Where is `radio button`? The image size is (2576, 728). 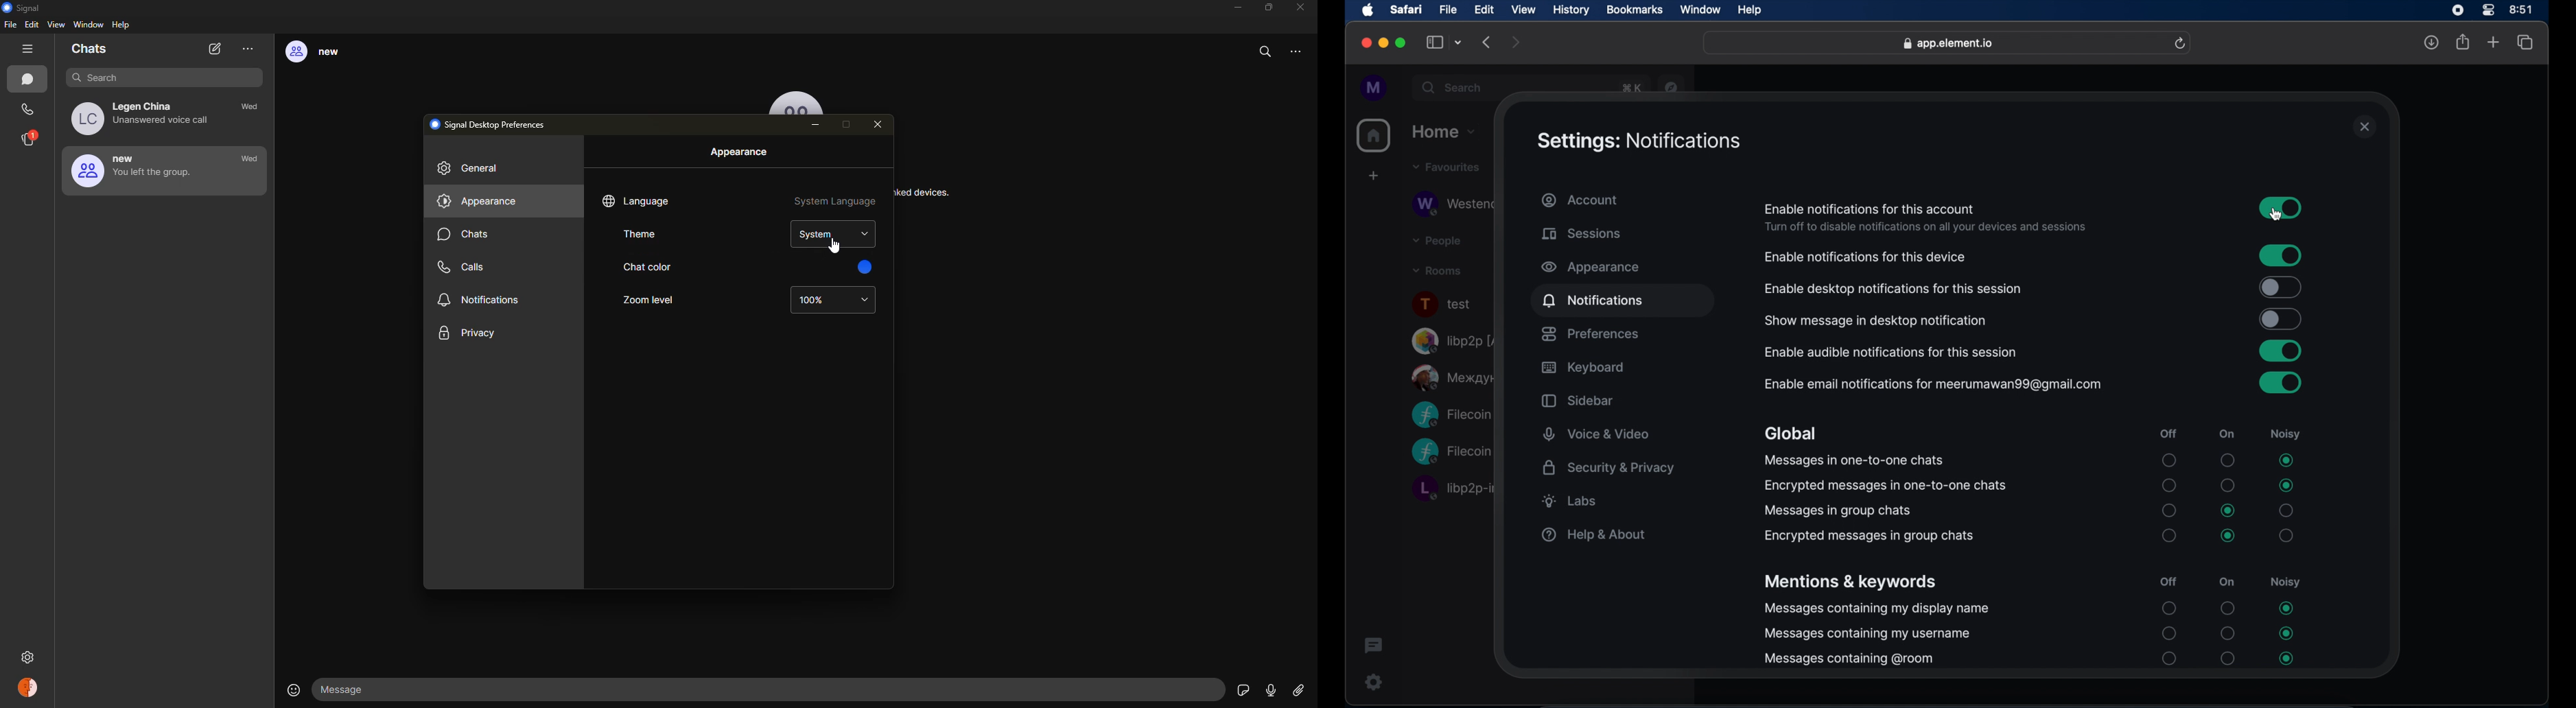 radio button is located at coordinates (2287, 633).